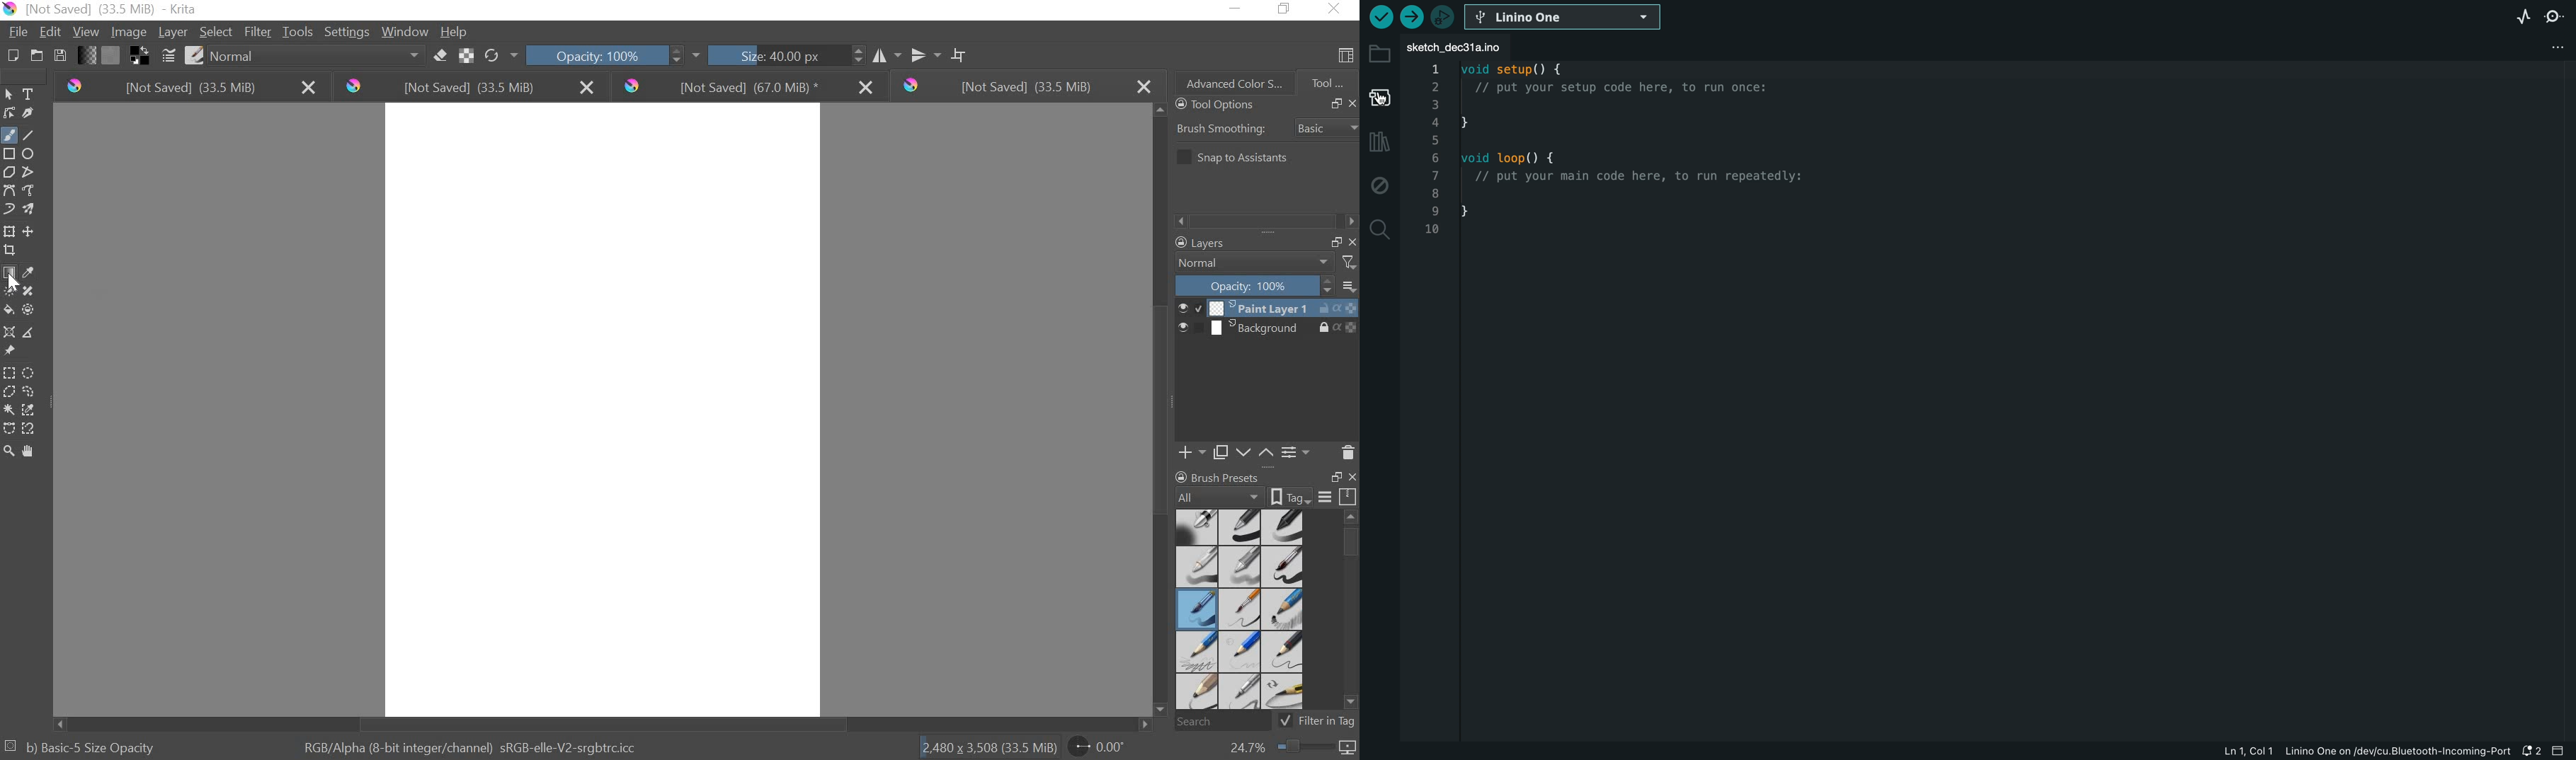 This screenshot has width=2576, height=784. I want to click on gradient fill, so click(8, 273).